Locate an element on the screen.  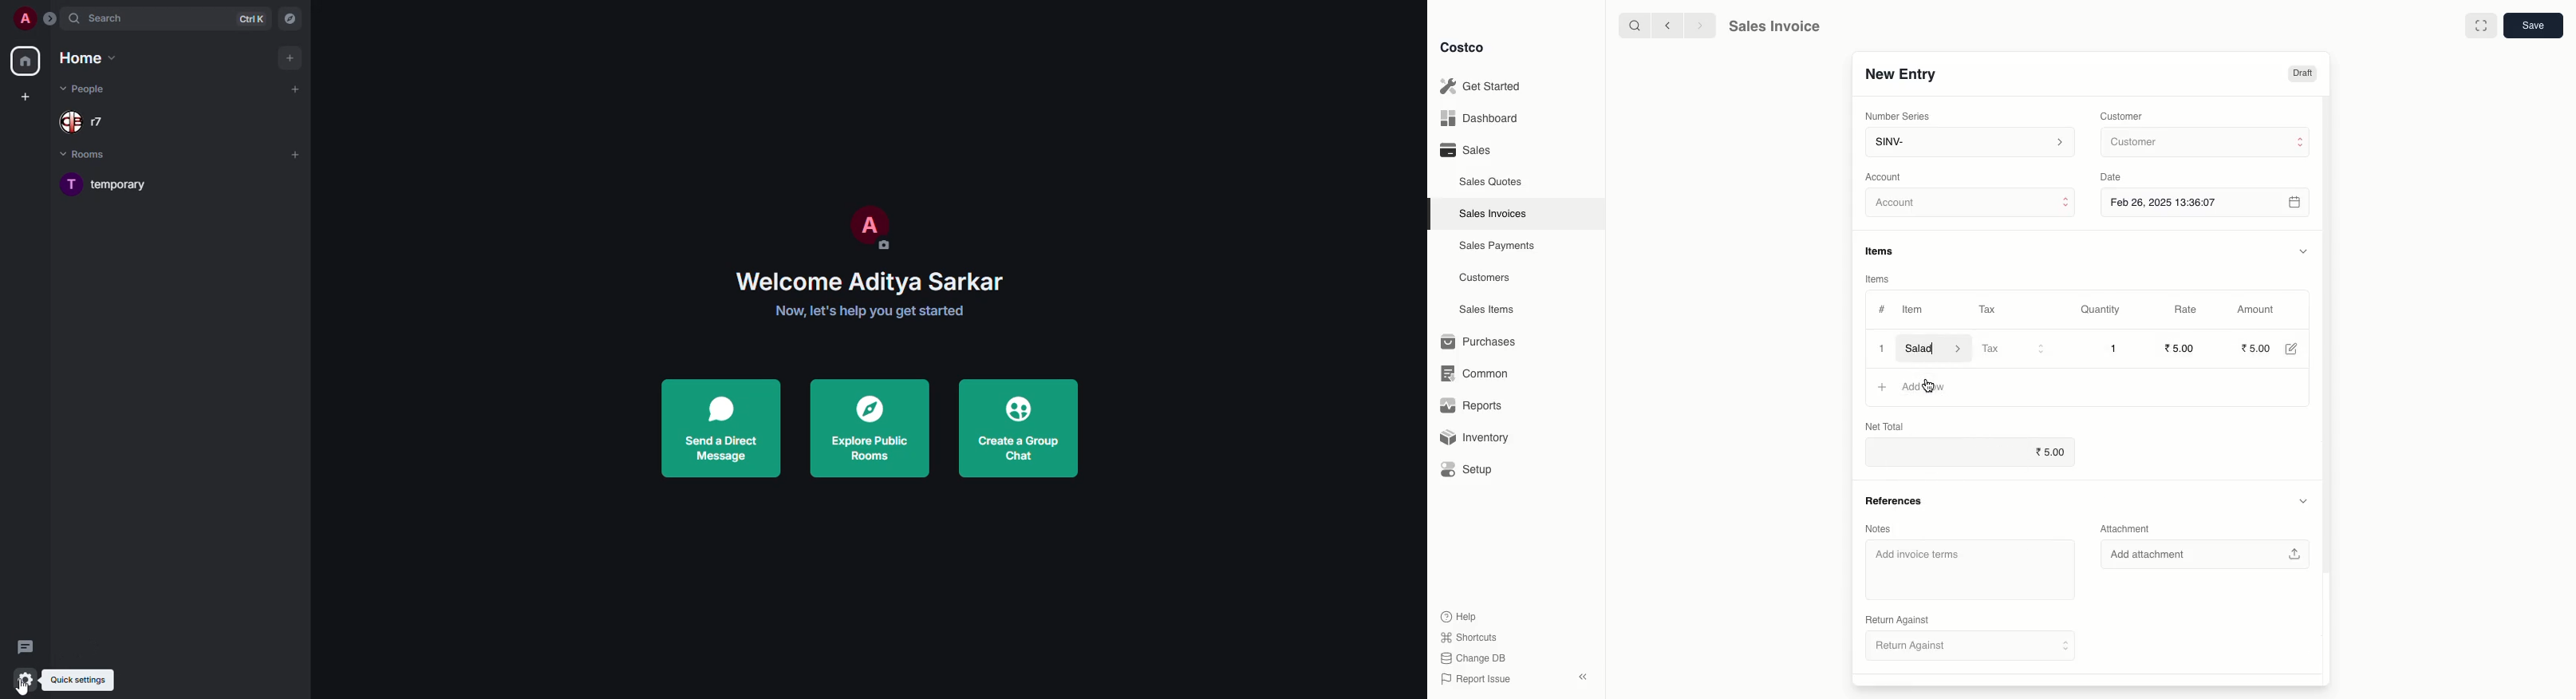
Get Started is located at coordinates (1480, 85).